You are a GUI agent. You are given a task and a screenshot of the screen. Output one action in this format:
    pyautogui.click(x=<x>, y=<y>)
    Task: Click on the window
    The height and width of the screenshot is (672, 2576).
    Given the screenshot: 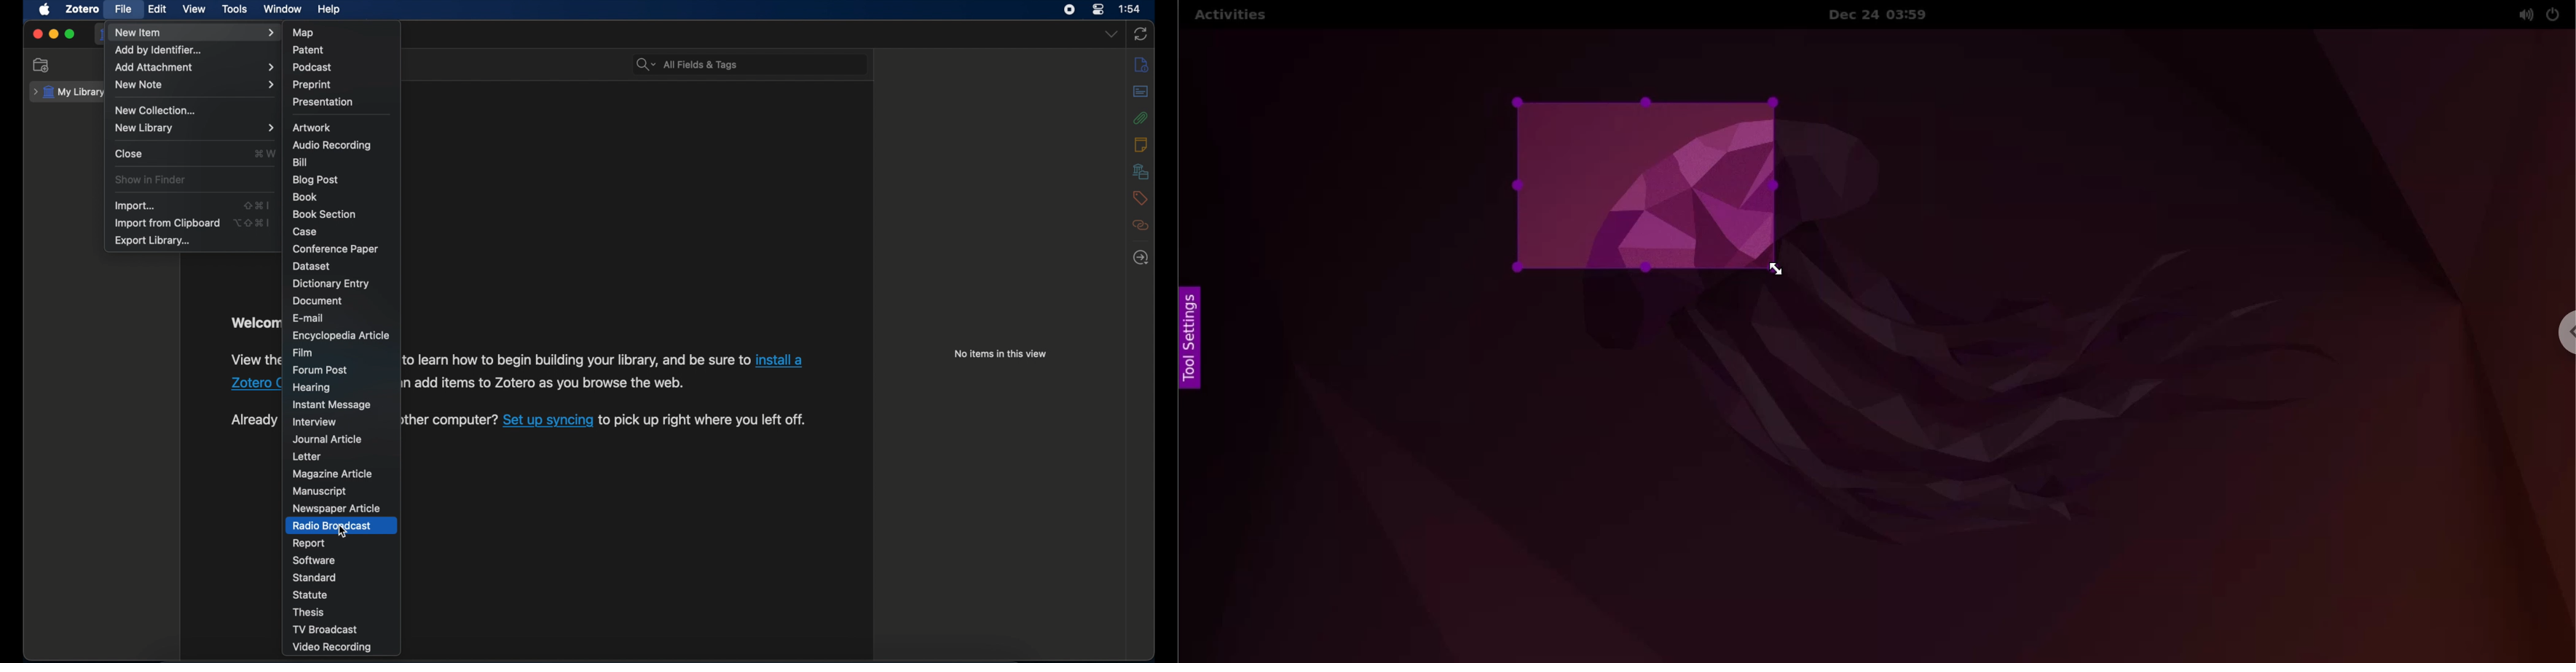 What is the action you would take?
    pyautogui.click(x=284, y=9)
    